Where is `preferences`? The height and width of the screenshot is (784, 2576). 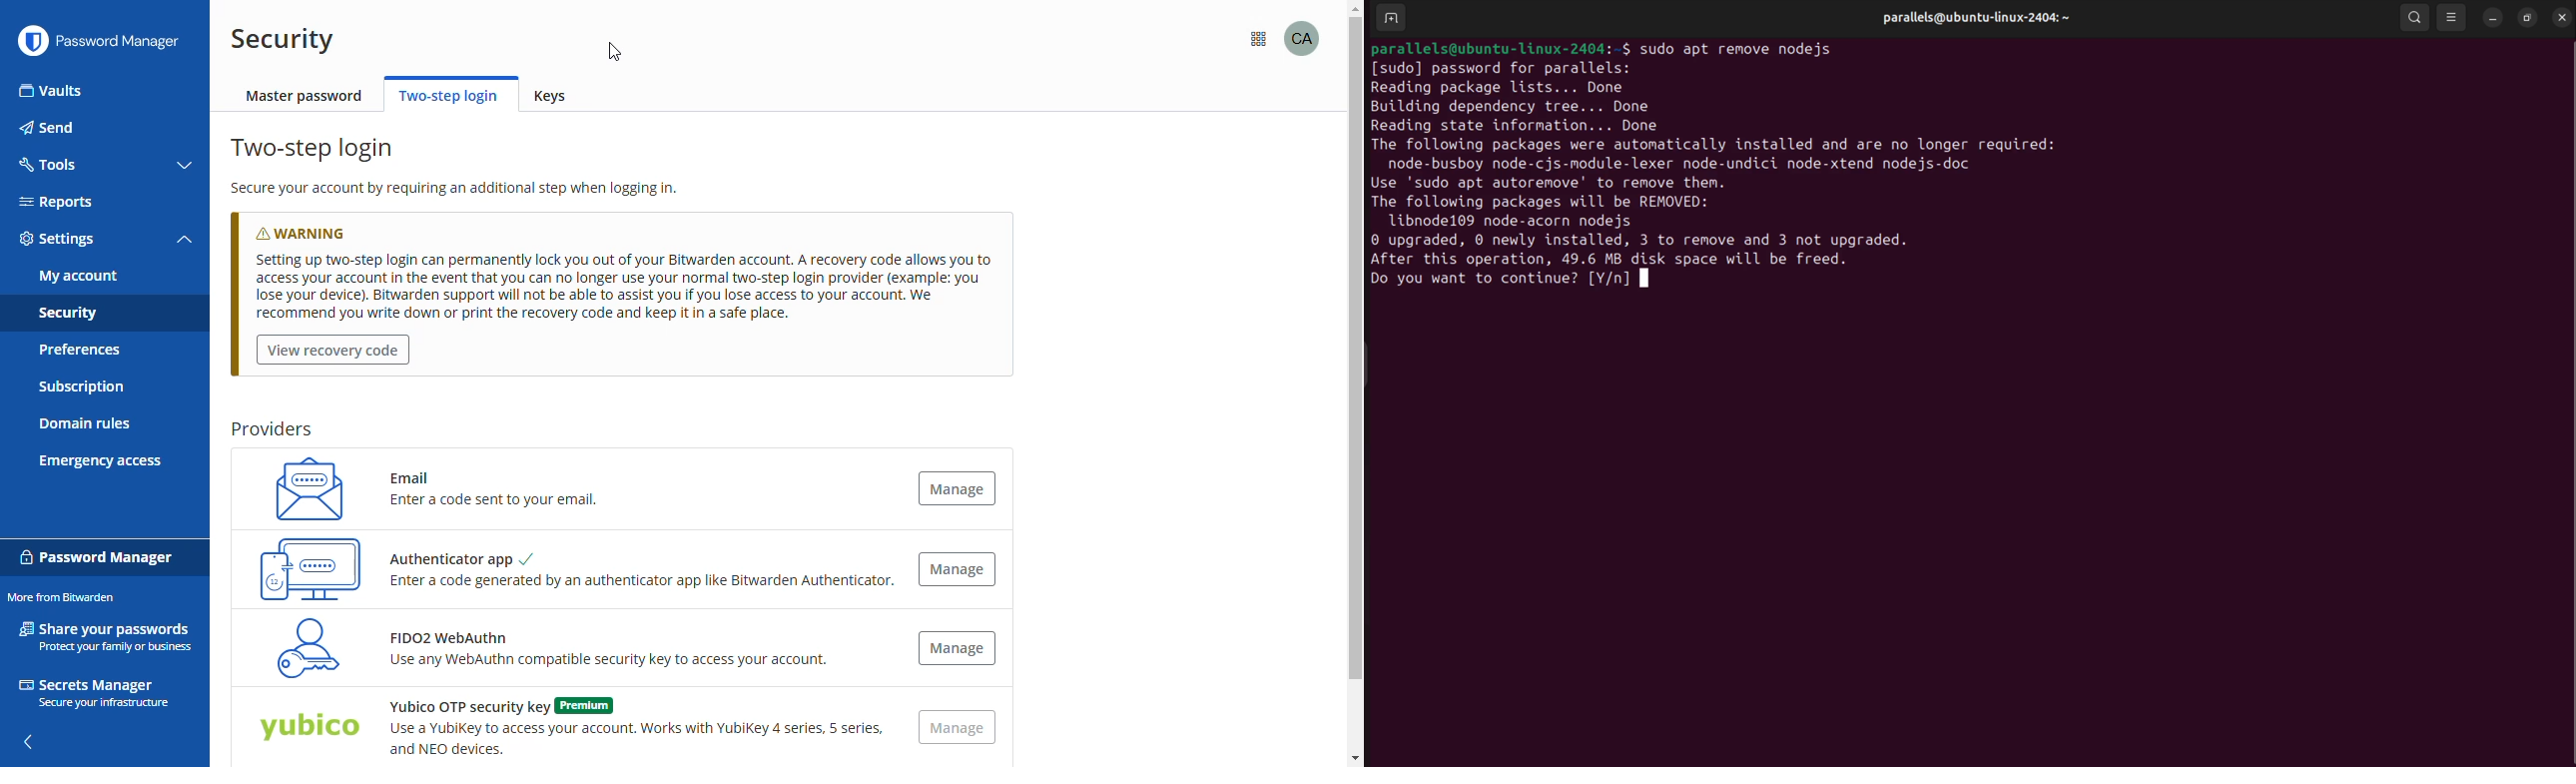 preferences is located at coordinates (78, 350).